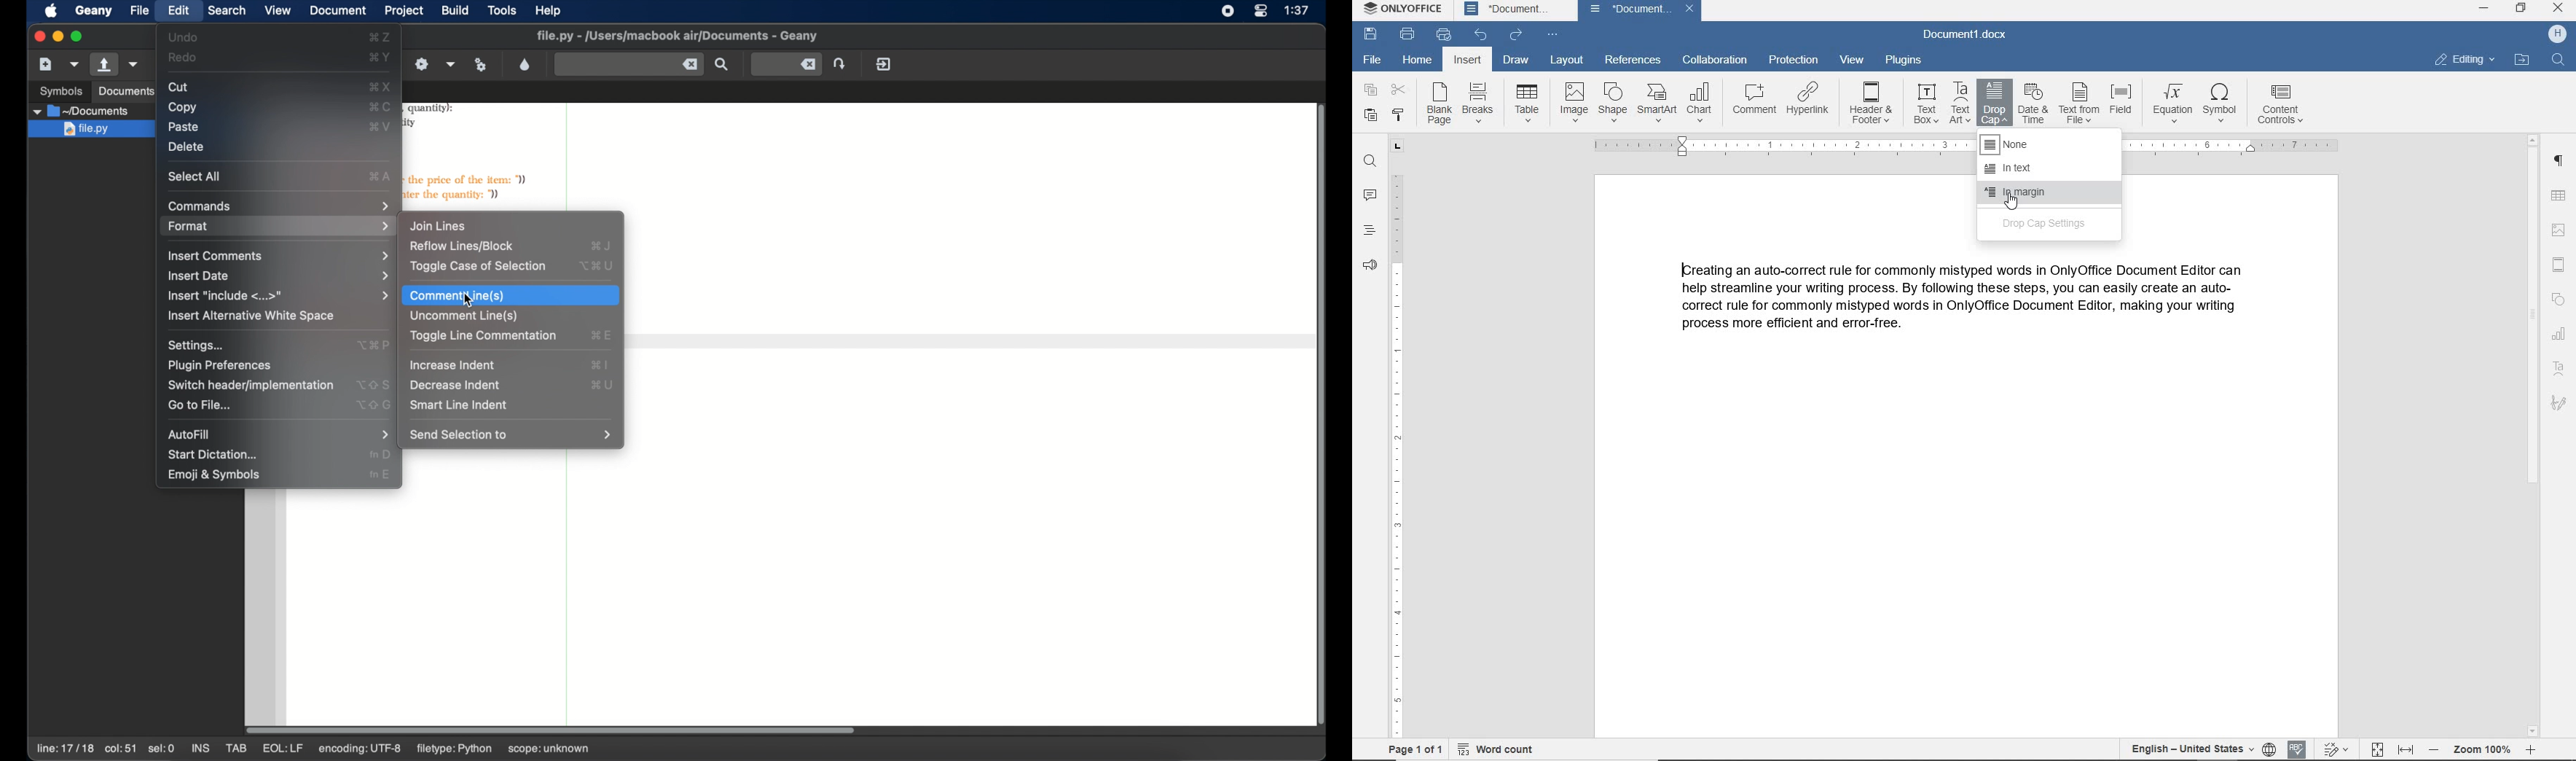 The width and height of the screenshot is (2576, 784). Describe the element at coordinates (1316, 412) in the screenshot. I see `scroll bar` at that location.